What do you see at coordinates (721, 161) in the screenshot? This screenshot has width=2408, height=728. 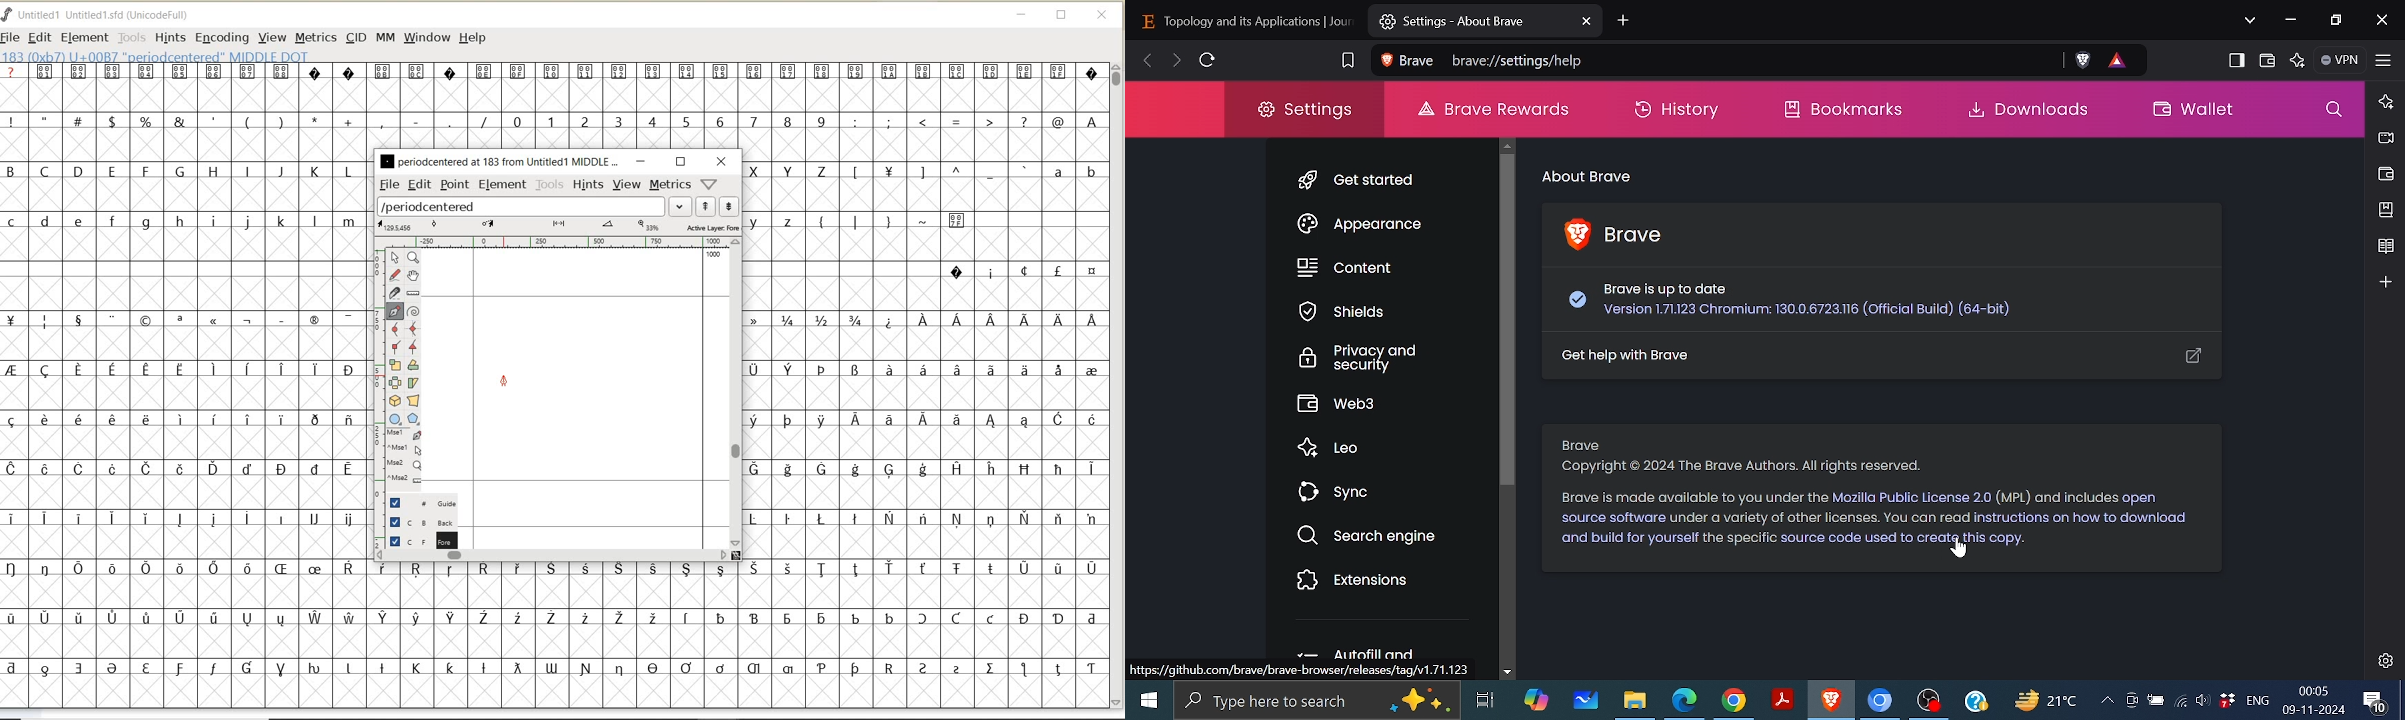 I see `close` at bounding box center [721, 161].